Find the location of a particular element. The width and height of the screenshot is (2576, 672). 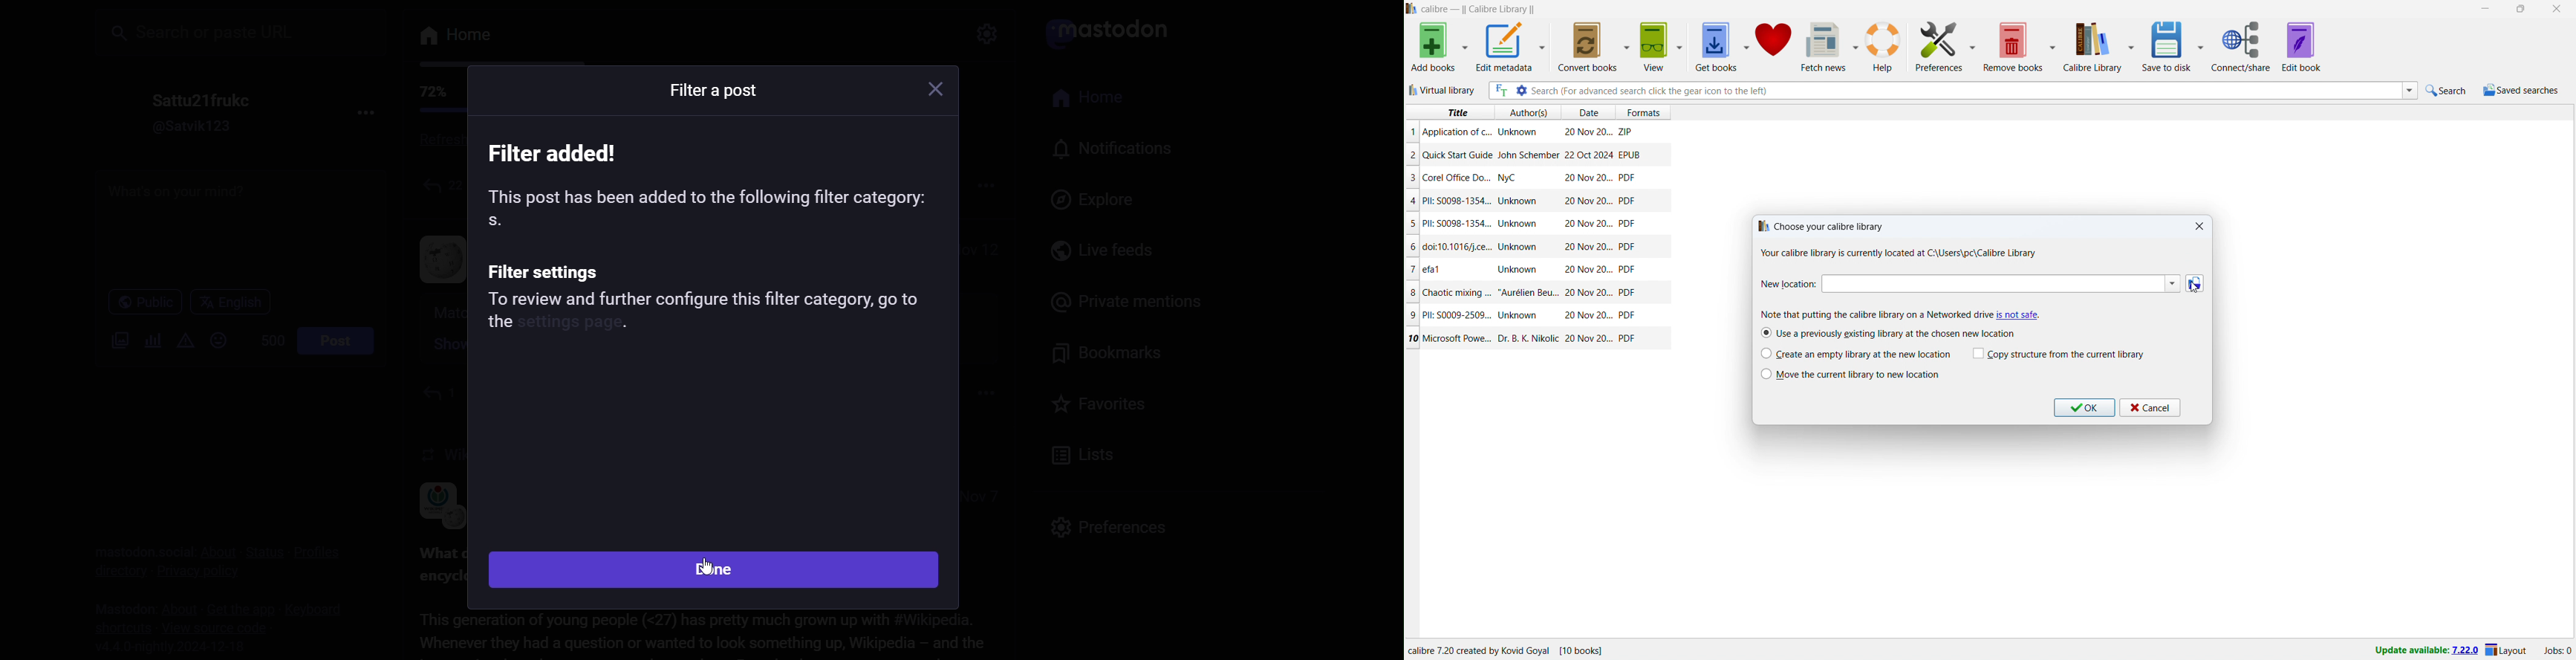

Date is located at coordinates (1590, 293).